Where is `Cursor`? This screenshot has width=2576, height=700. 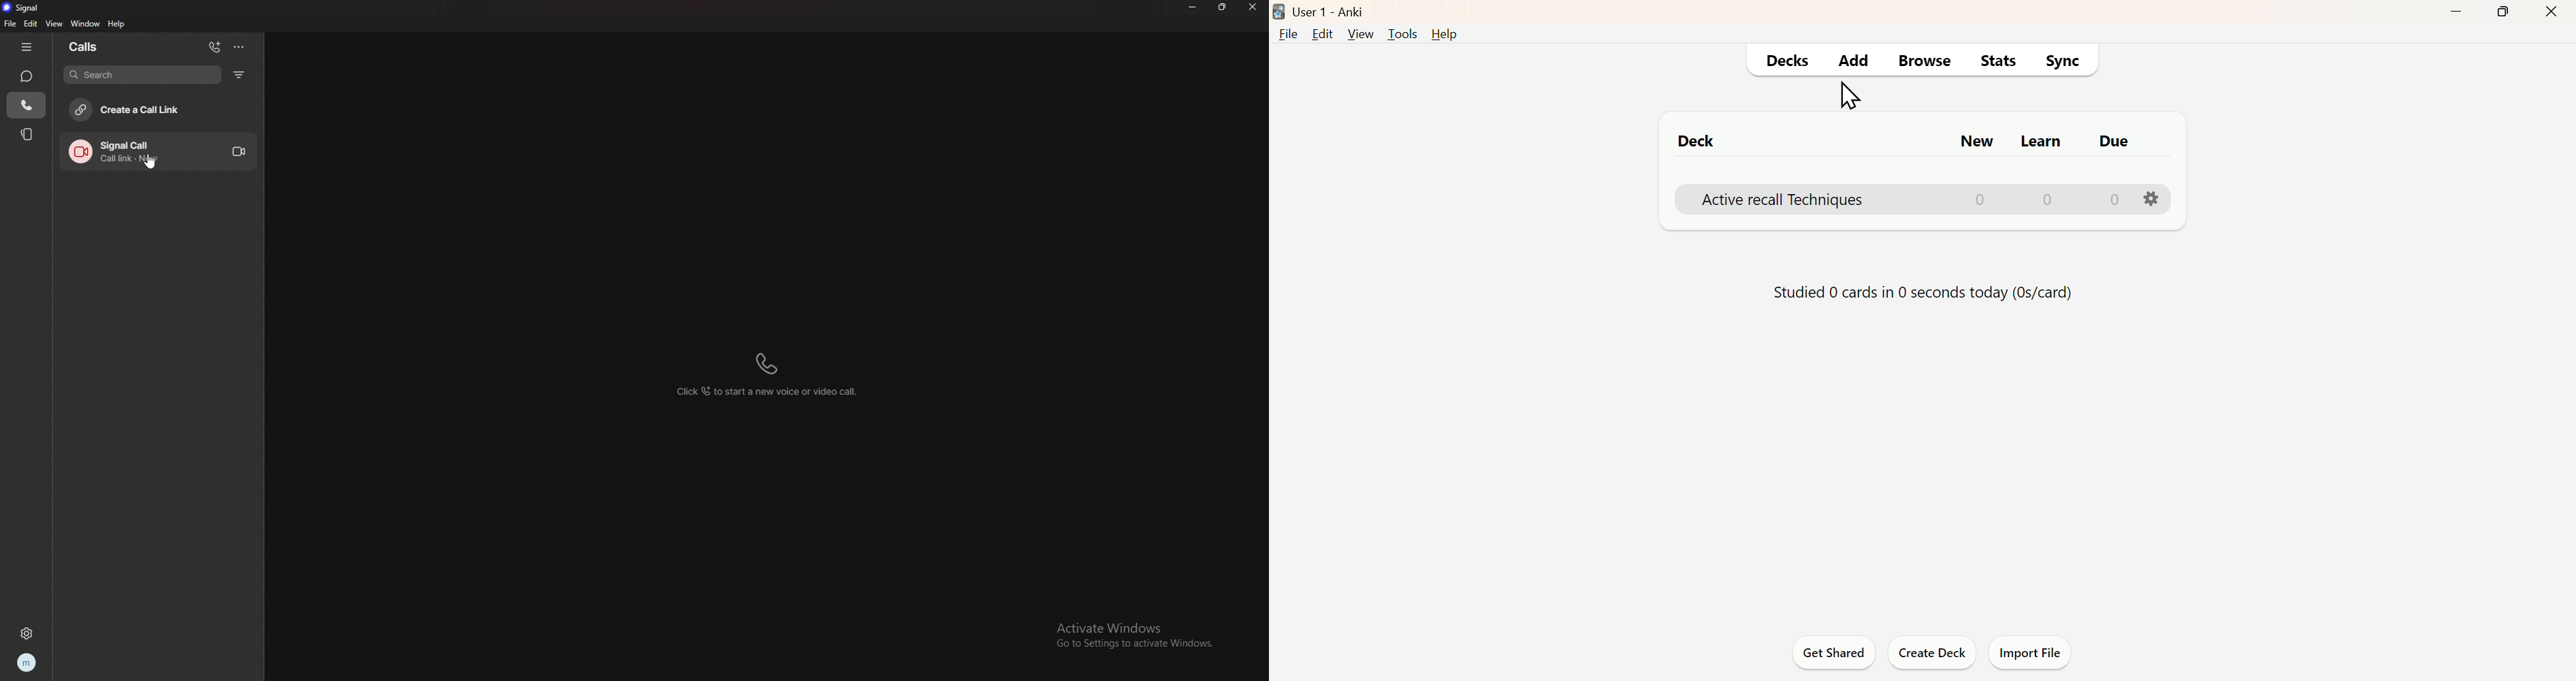 Cursor is located at coordinates (1853, 96).